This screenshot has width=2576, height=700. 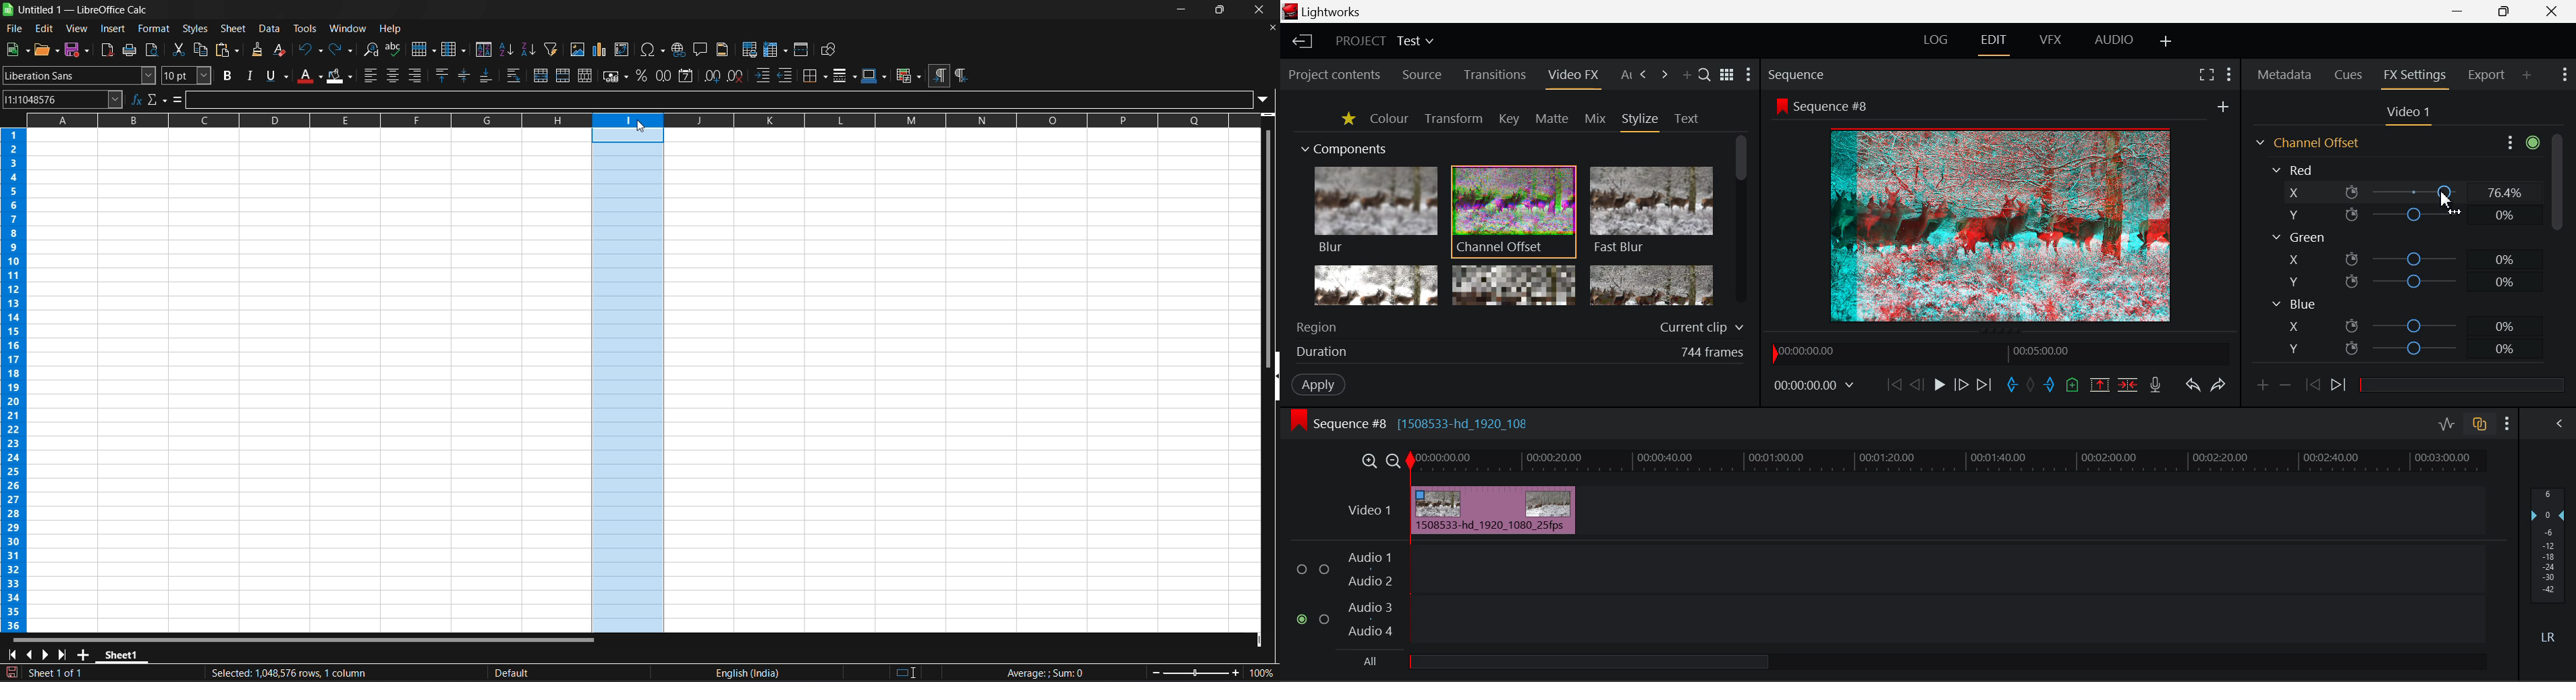 I want to click on Region, so click(x=1523, y=325).